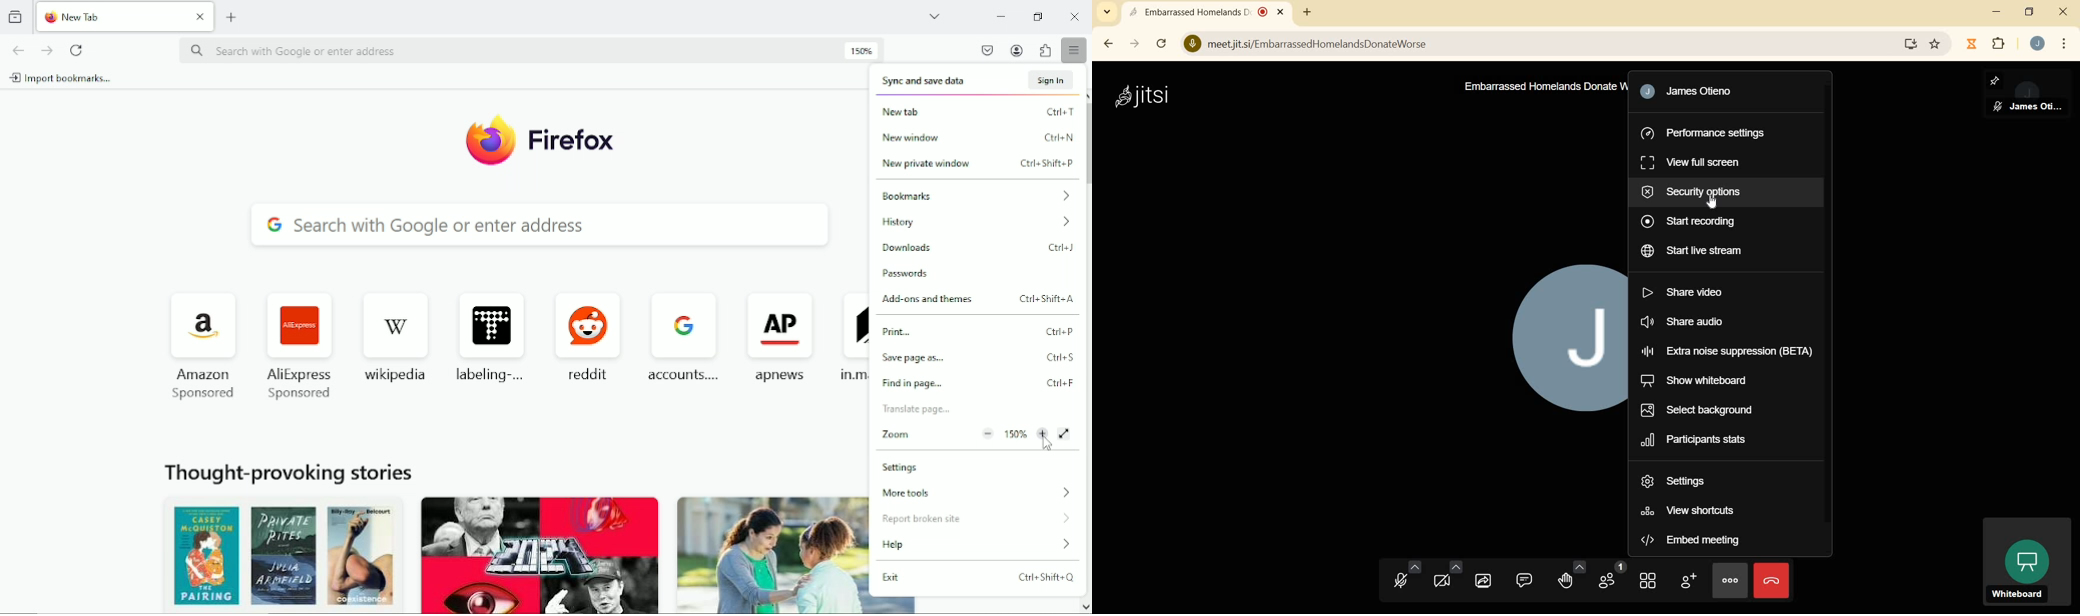 The width and height of the screenshot is (2100, 616). What do you see at coordinates (916, 410) in the screenshot?
I see `translate page` at bounding box center [916, 410].